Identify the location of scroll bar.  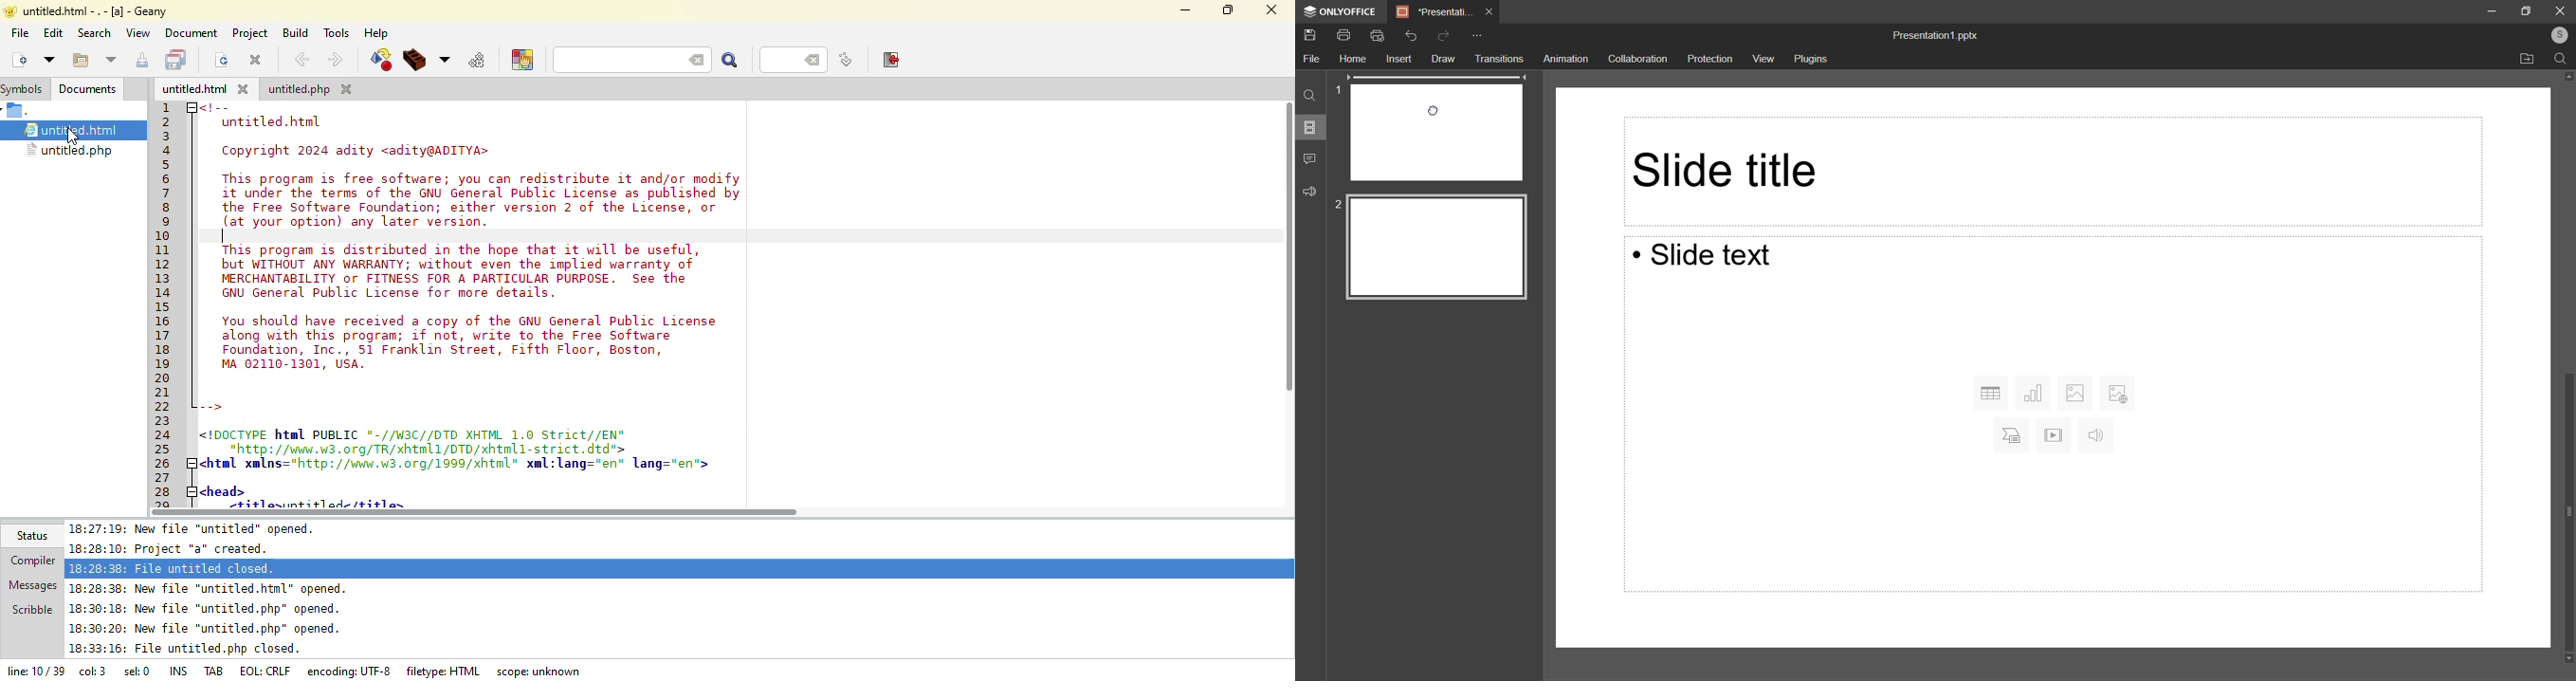
(1285, 246).